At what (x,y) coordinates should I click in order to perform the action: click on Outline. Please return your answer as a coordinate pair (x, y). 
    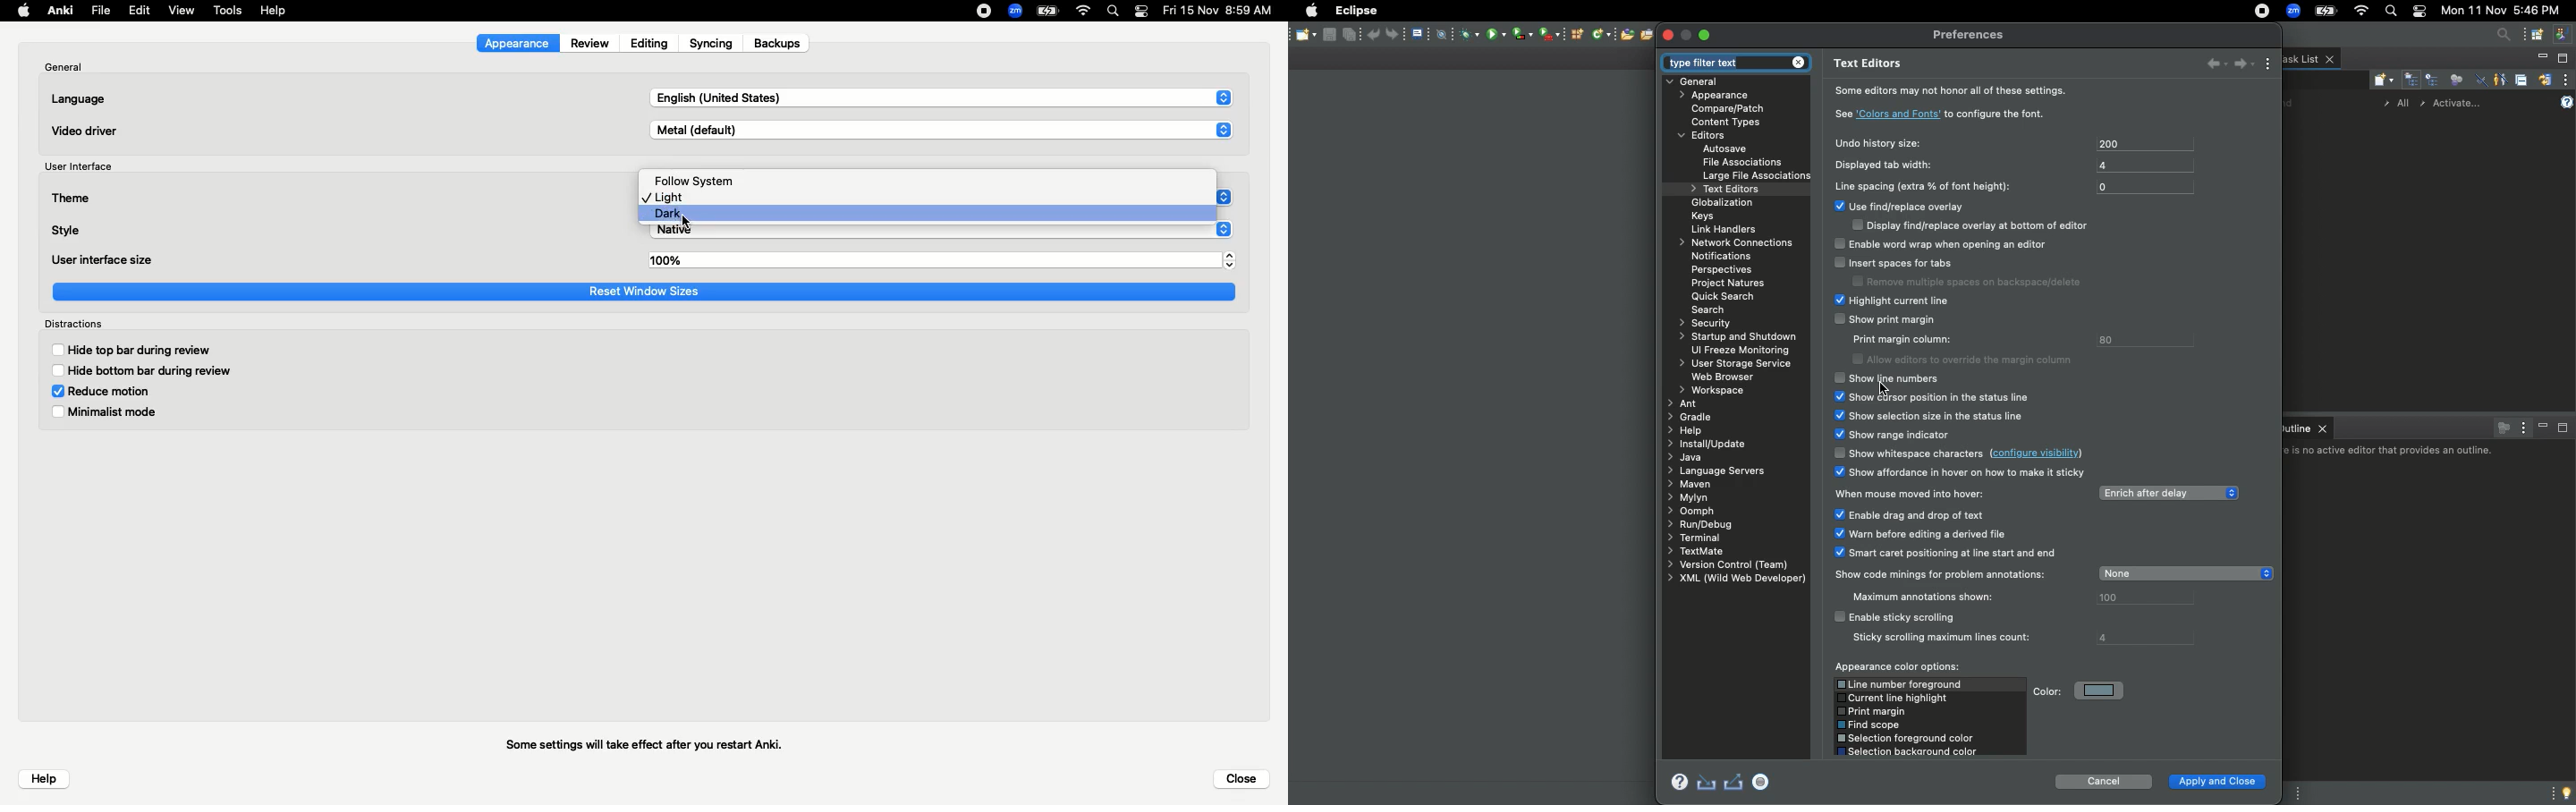
    Looking at the image, I should click on (2309, 428).